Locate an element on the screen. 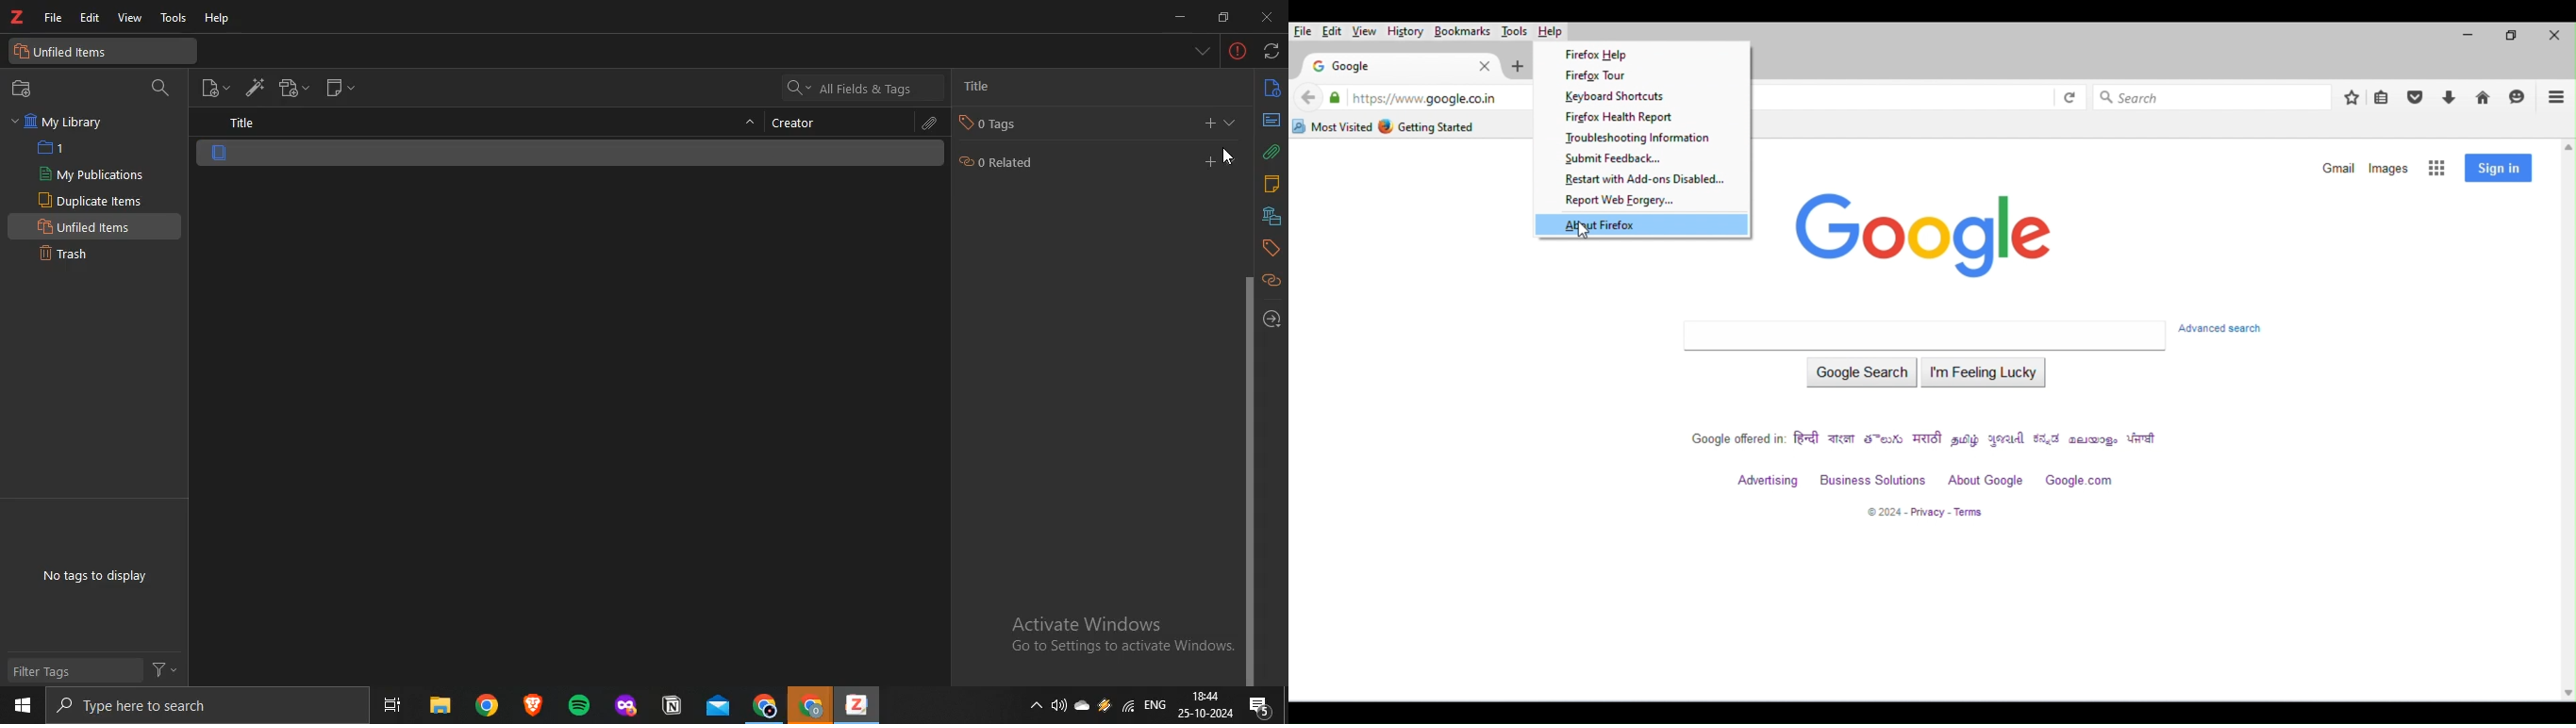 The image size is (2576, 728). show bookmarks is located at coordinates (2384, 98).